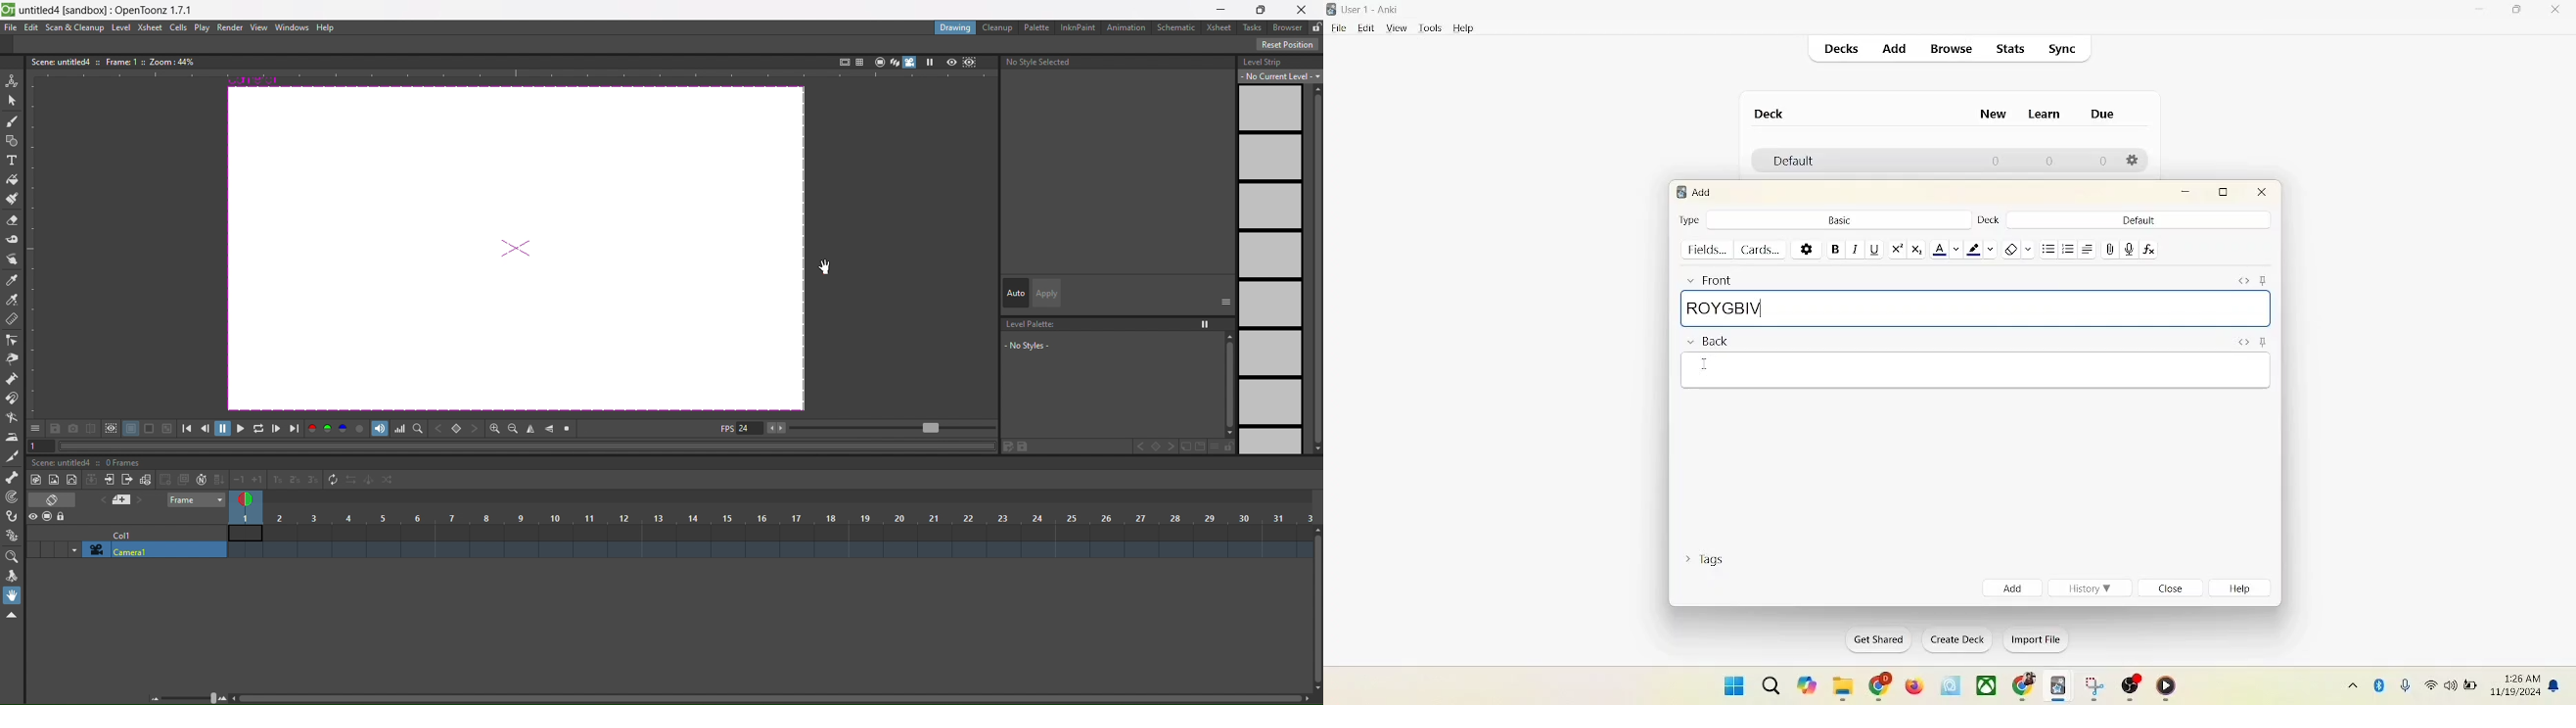 The image size is (2576, 728). Describe the element at coordinates (2349, 684) in the screenshot. I see `show hidden icon` at that location.